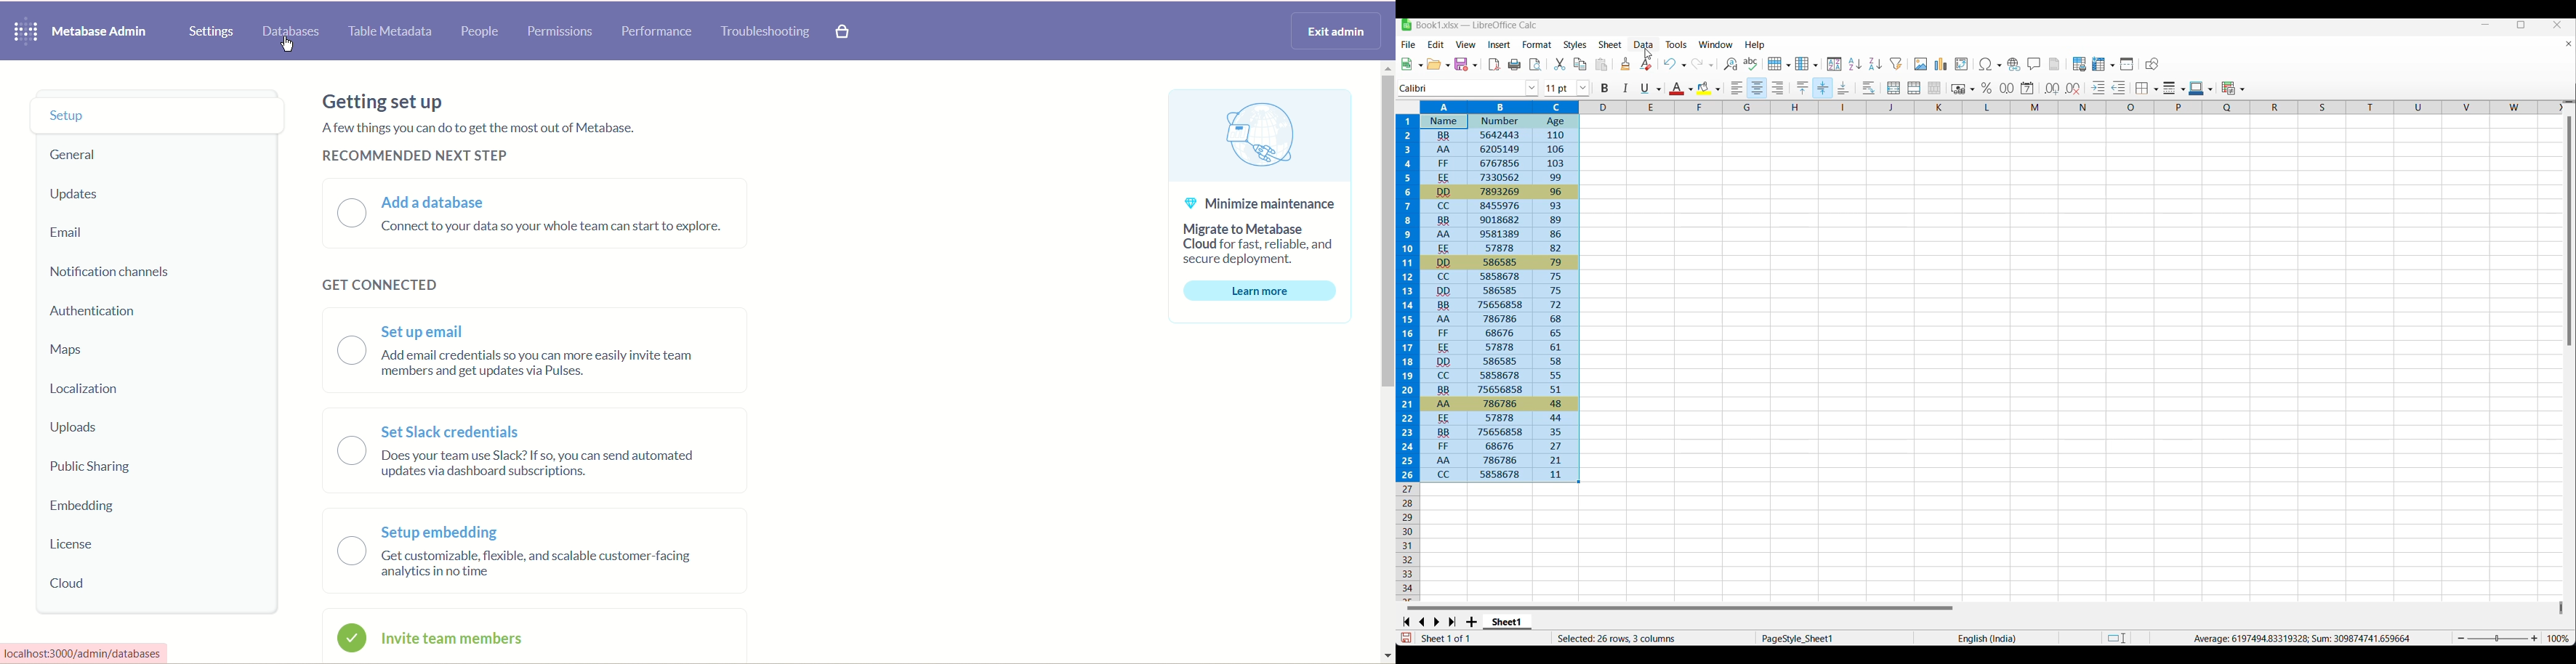 Image resolution: width=2576 pixels, height=672 pixels. Describe the element at coordinates (1489, 291) in the screenshot. I see `Current selection highlighted` at that location.